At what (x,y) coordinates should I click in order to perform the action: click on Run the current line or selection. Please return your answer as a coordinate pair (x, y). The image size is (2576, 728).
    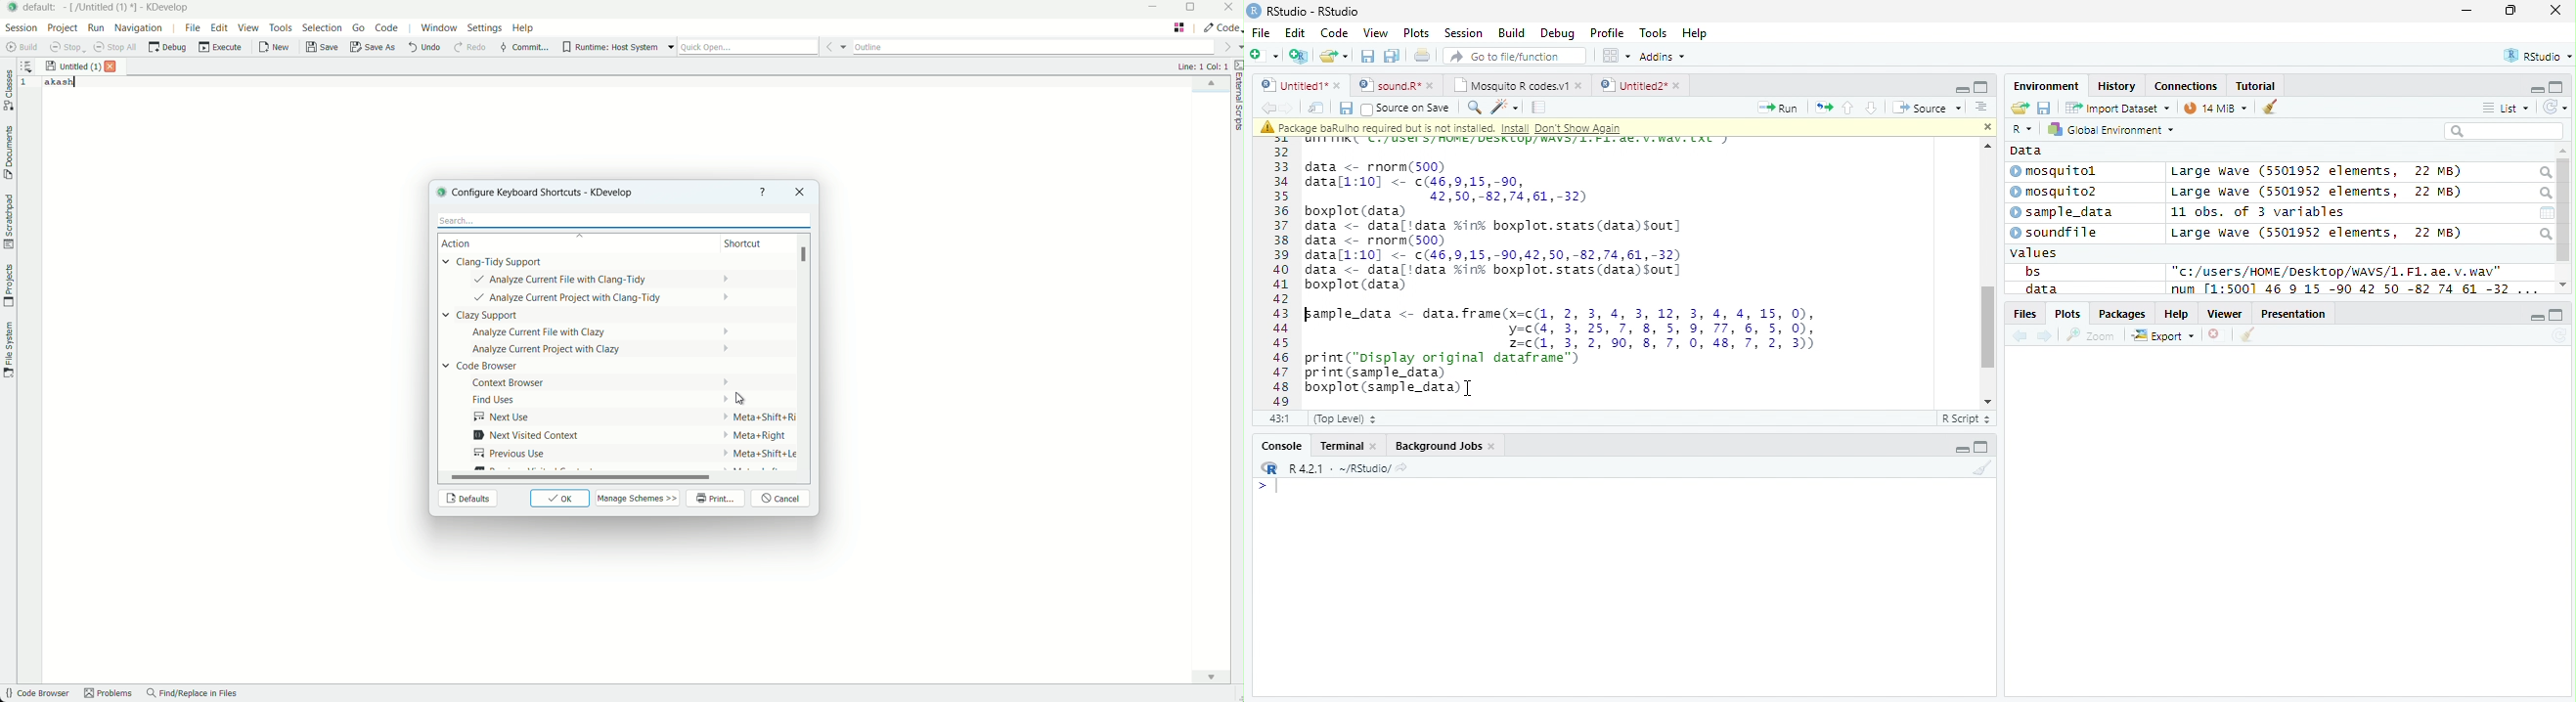
    Looking at the image, I should click on (1778, 109).